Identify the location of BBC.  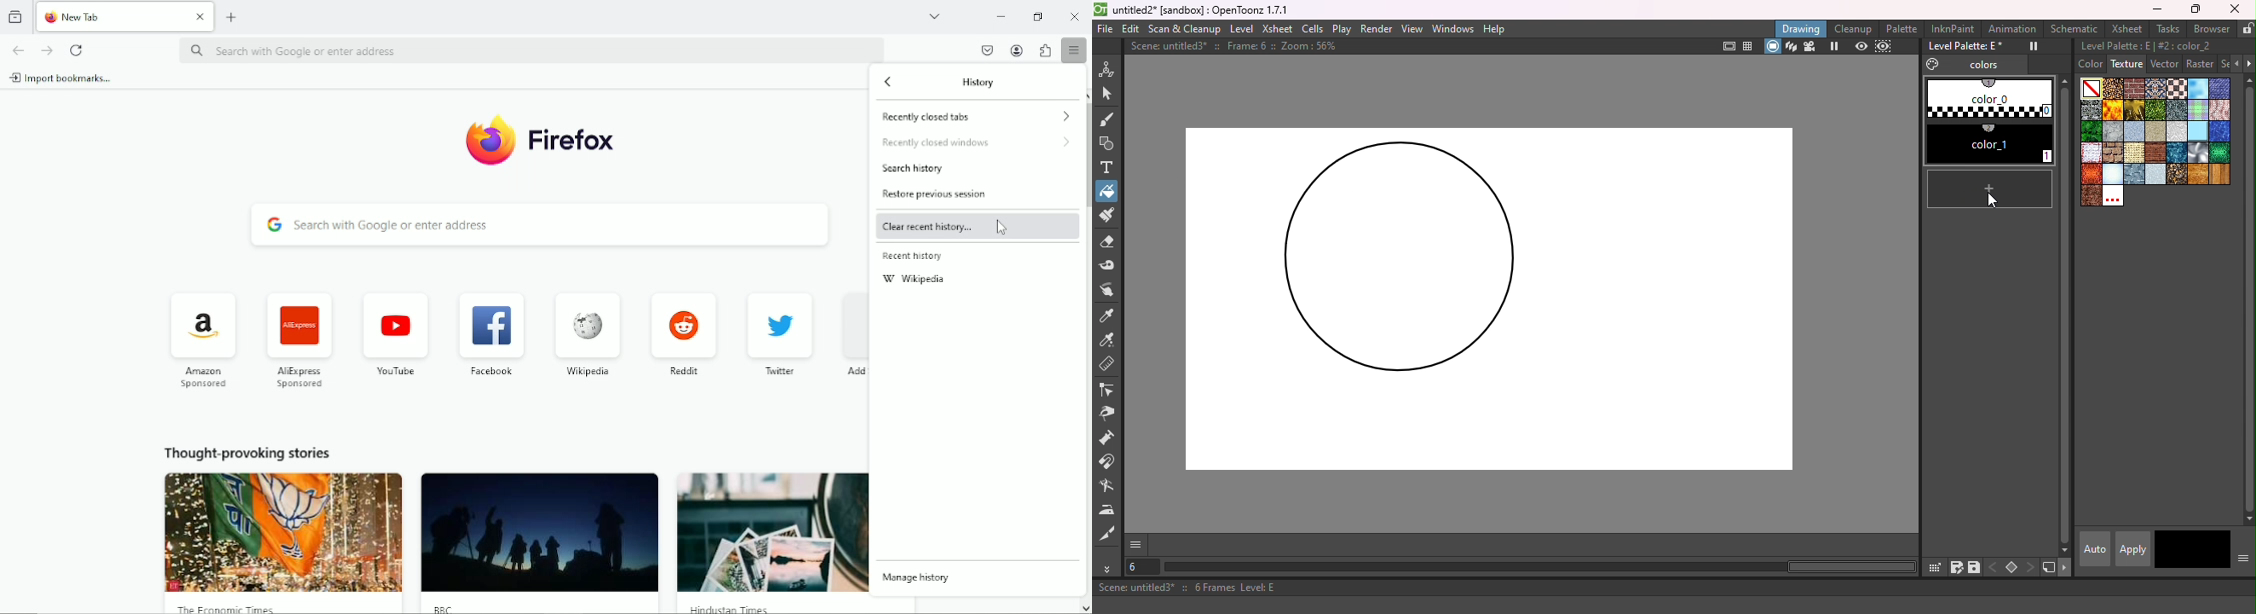
(446, 607).